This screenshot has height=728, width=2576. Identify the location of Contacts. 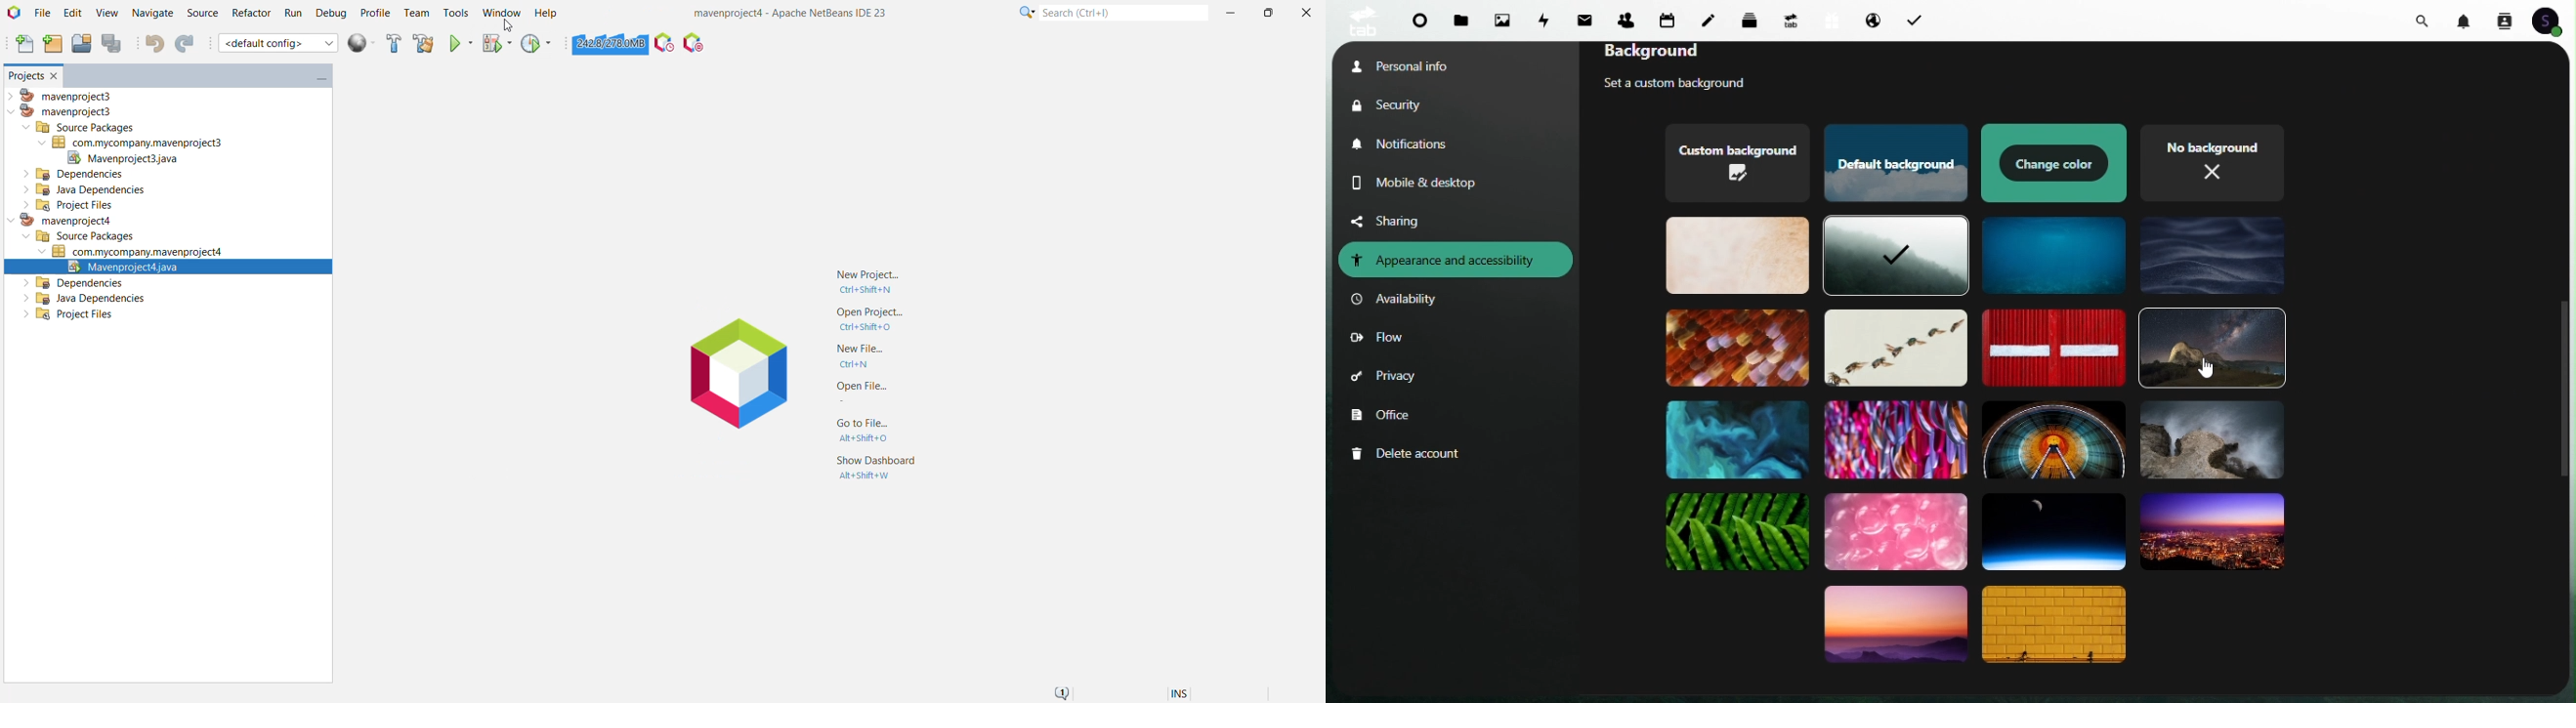
(1626, 17).